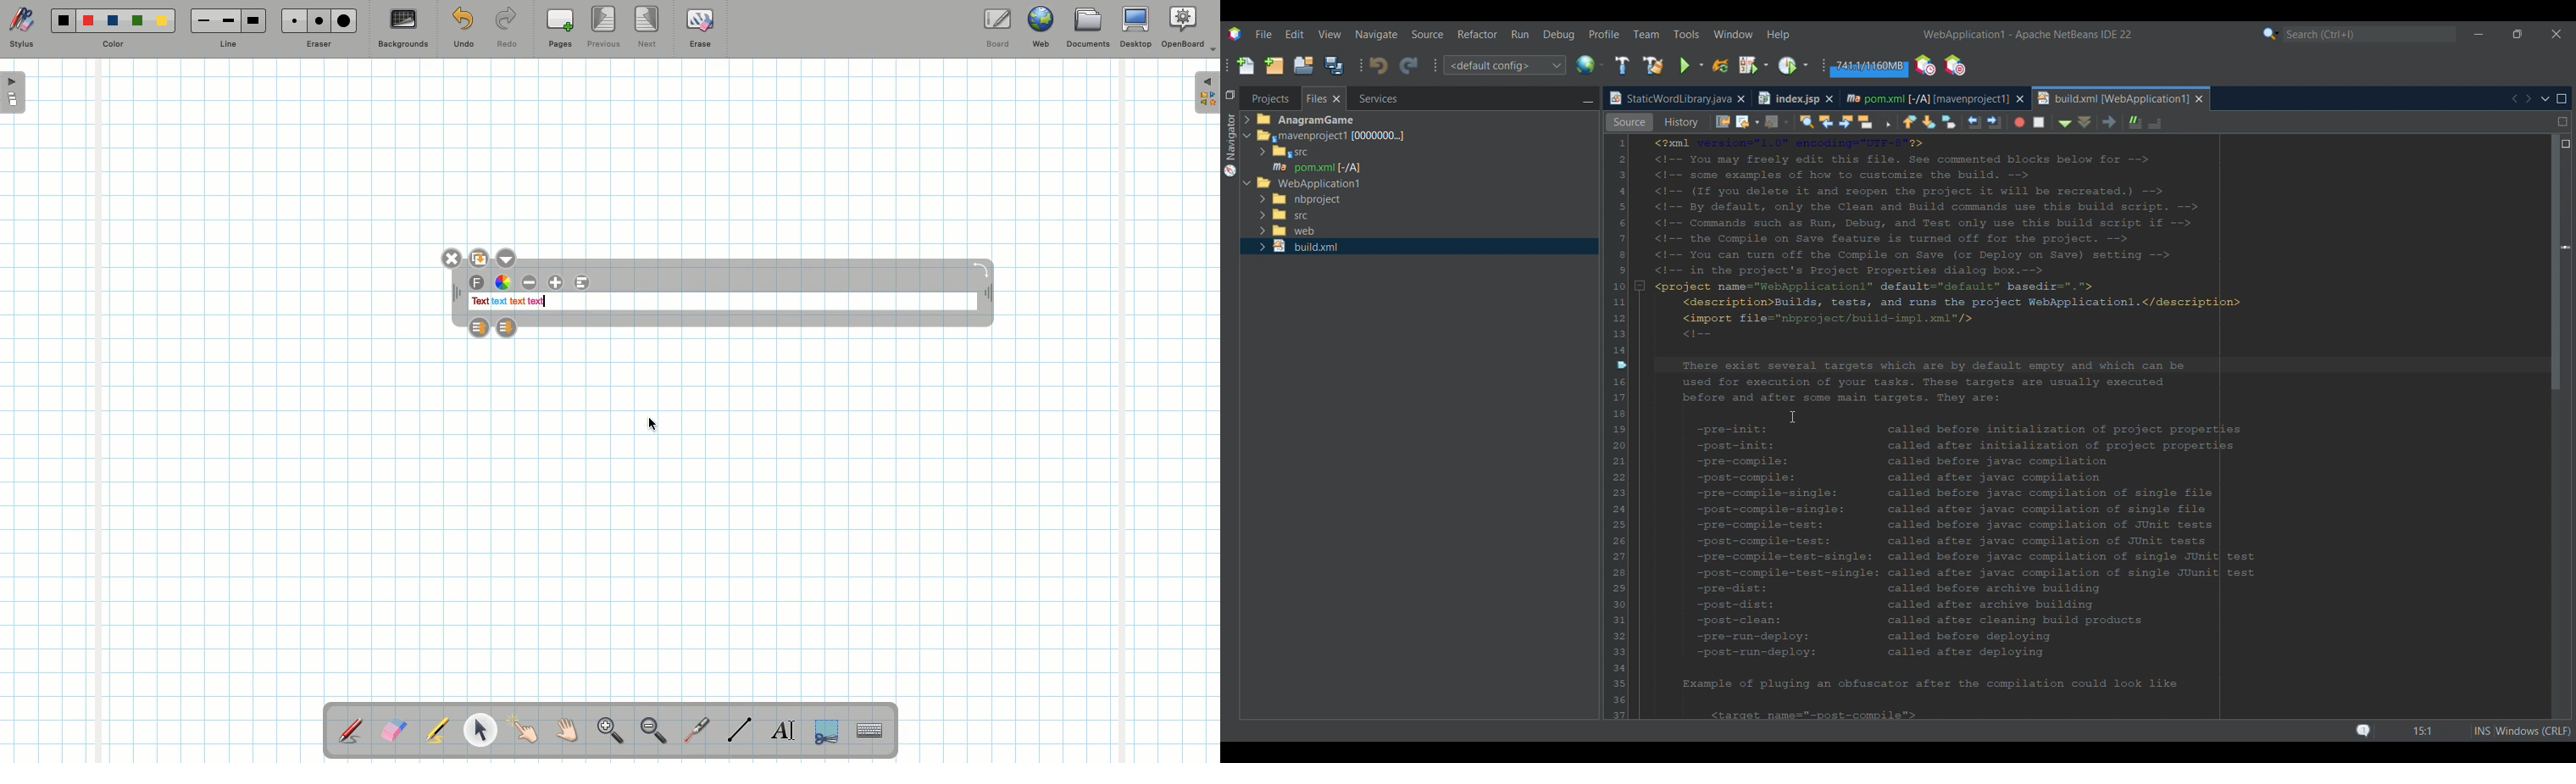 Image resolution: width=2576 pixels, height=784 pixels. Describe the element at coordinates (498, 302) in the screenshot. I see `text` at that location.